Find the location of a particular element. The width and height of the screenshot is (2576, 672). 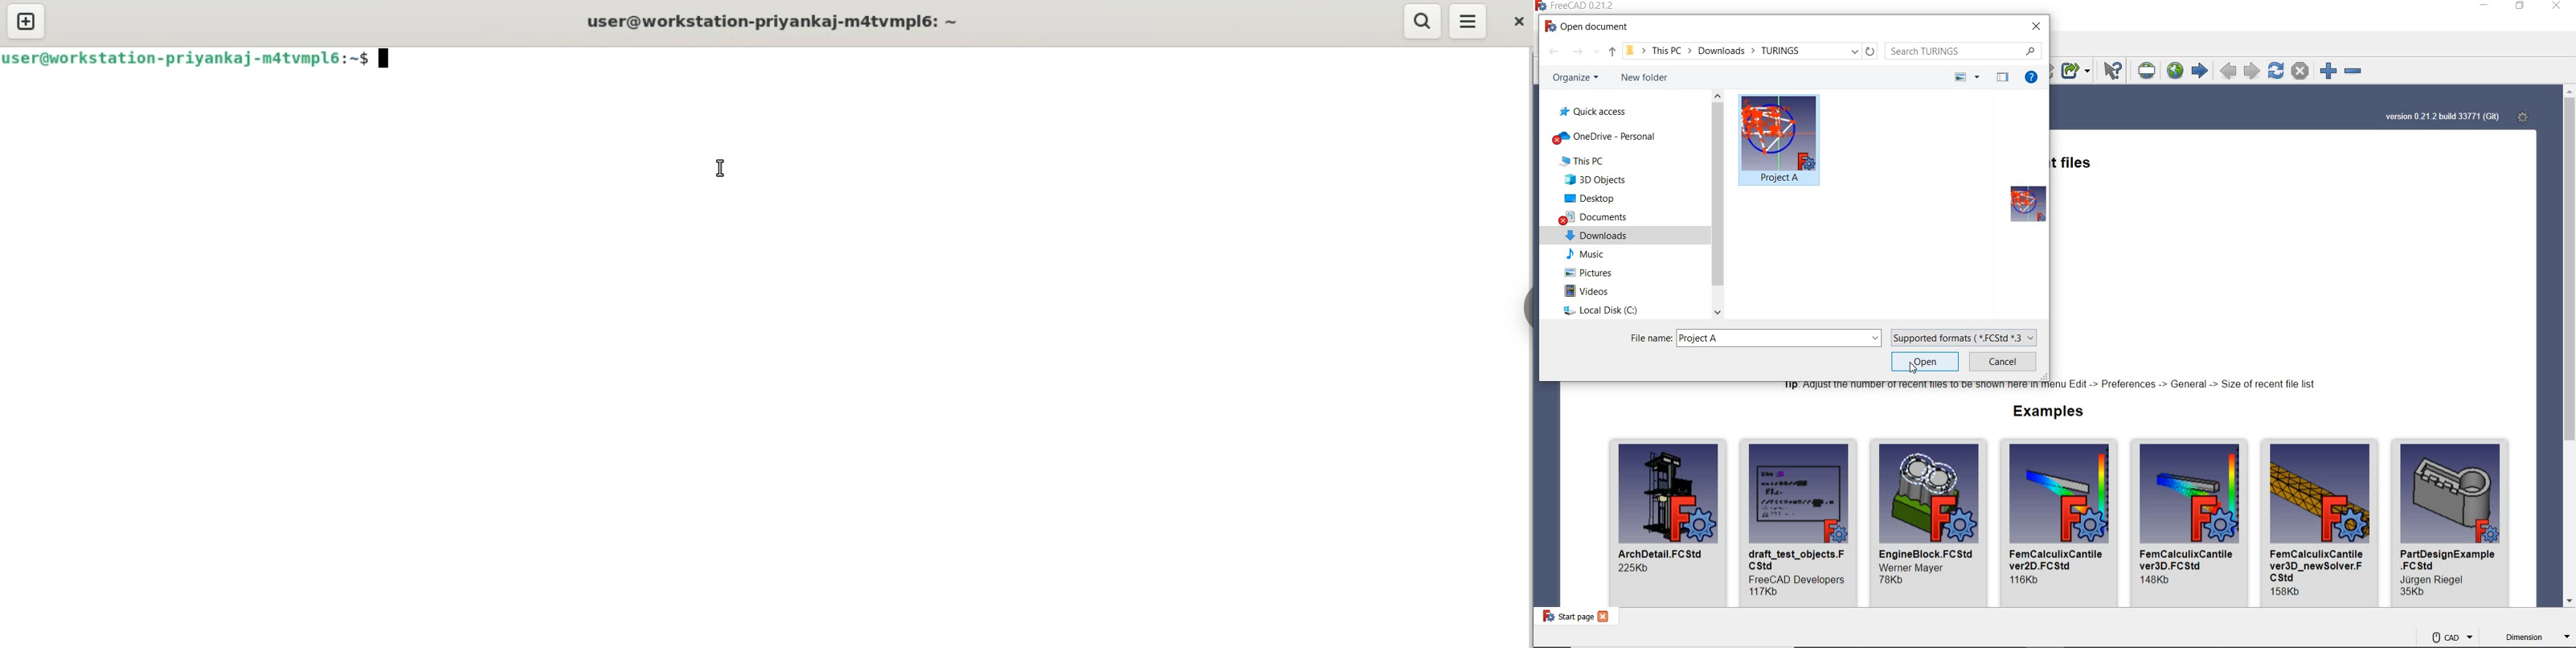

one drive personal is located at coordinates (1607, 137).